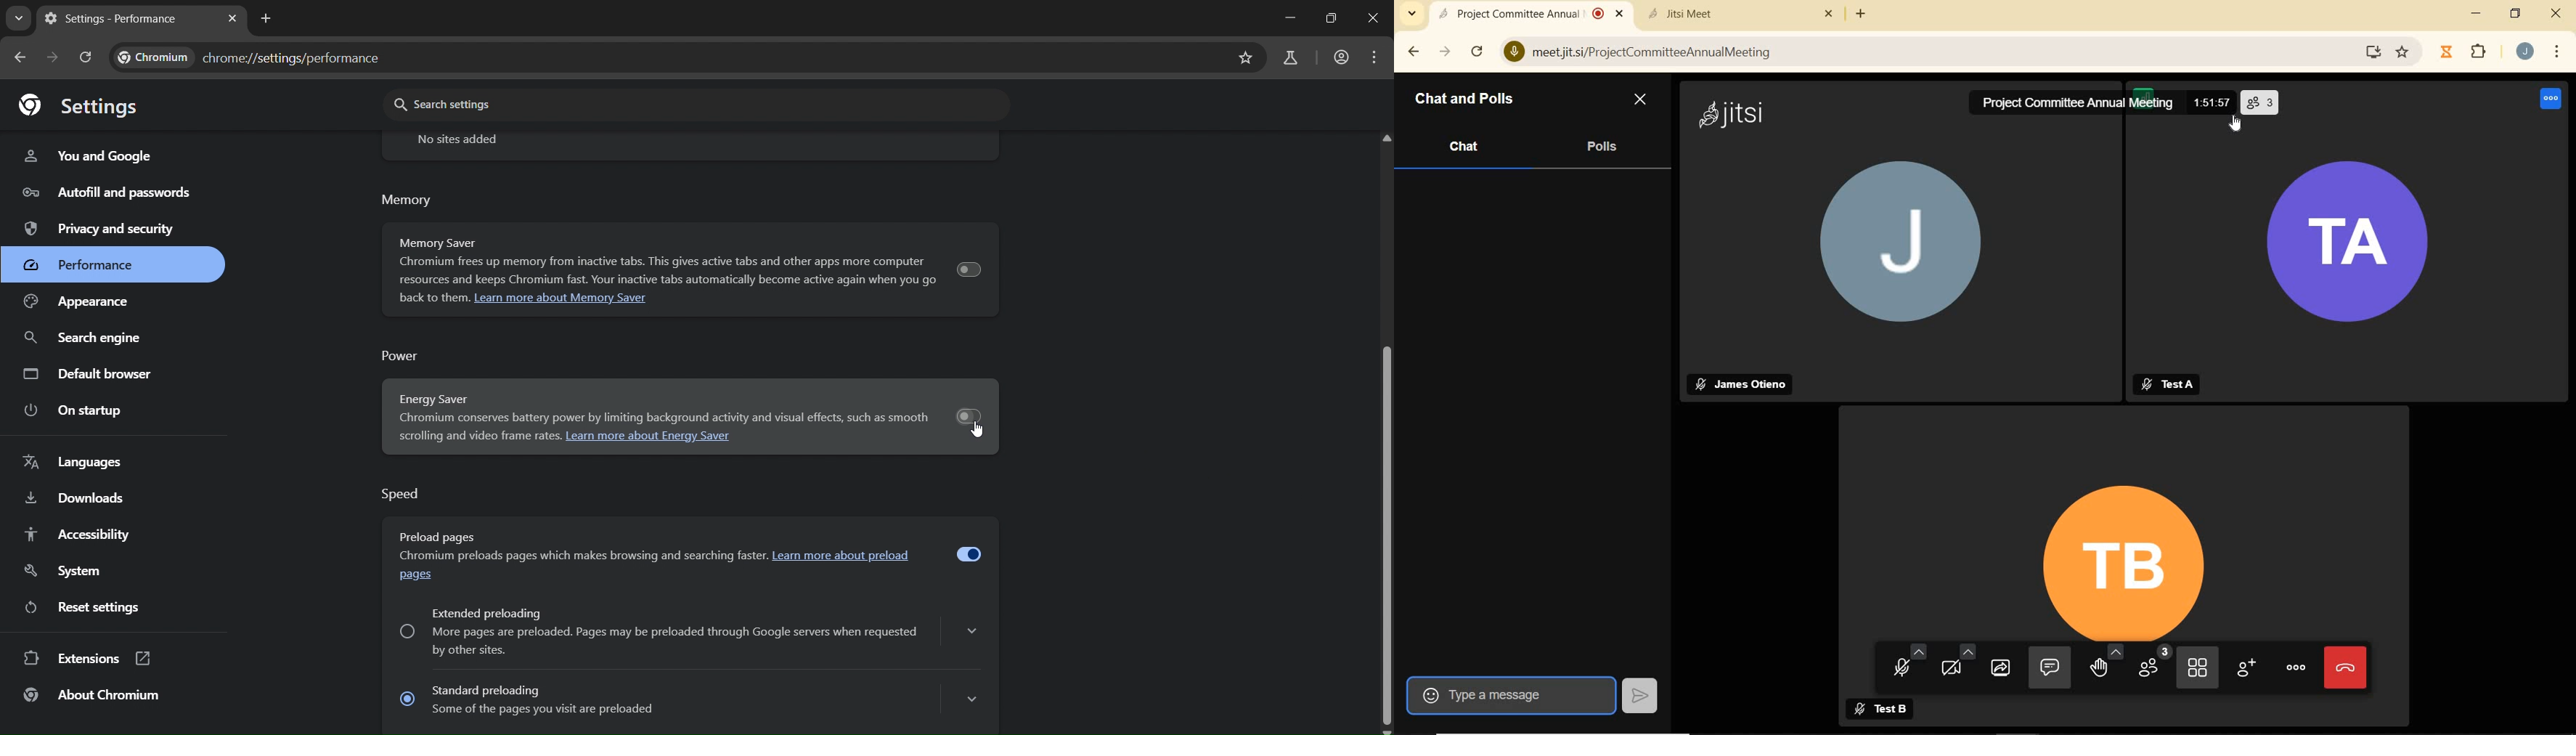  Describe the element at coordinates (115, 18) in the screenshot. I see `settings - performace` at that location.